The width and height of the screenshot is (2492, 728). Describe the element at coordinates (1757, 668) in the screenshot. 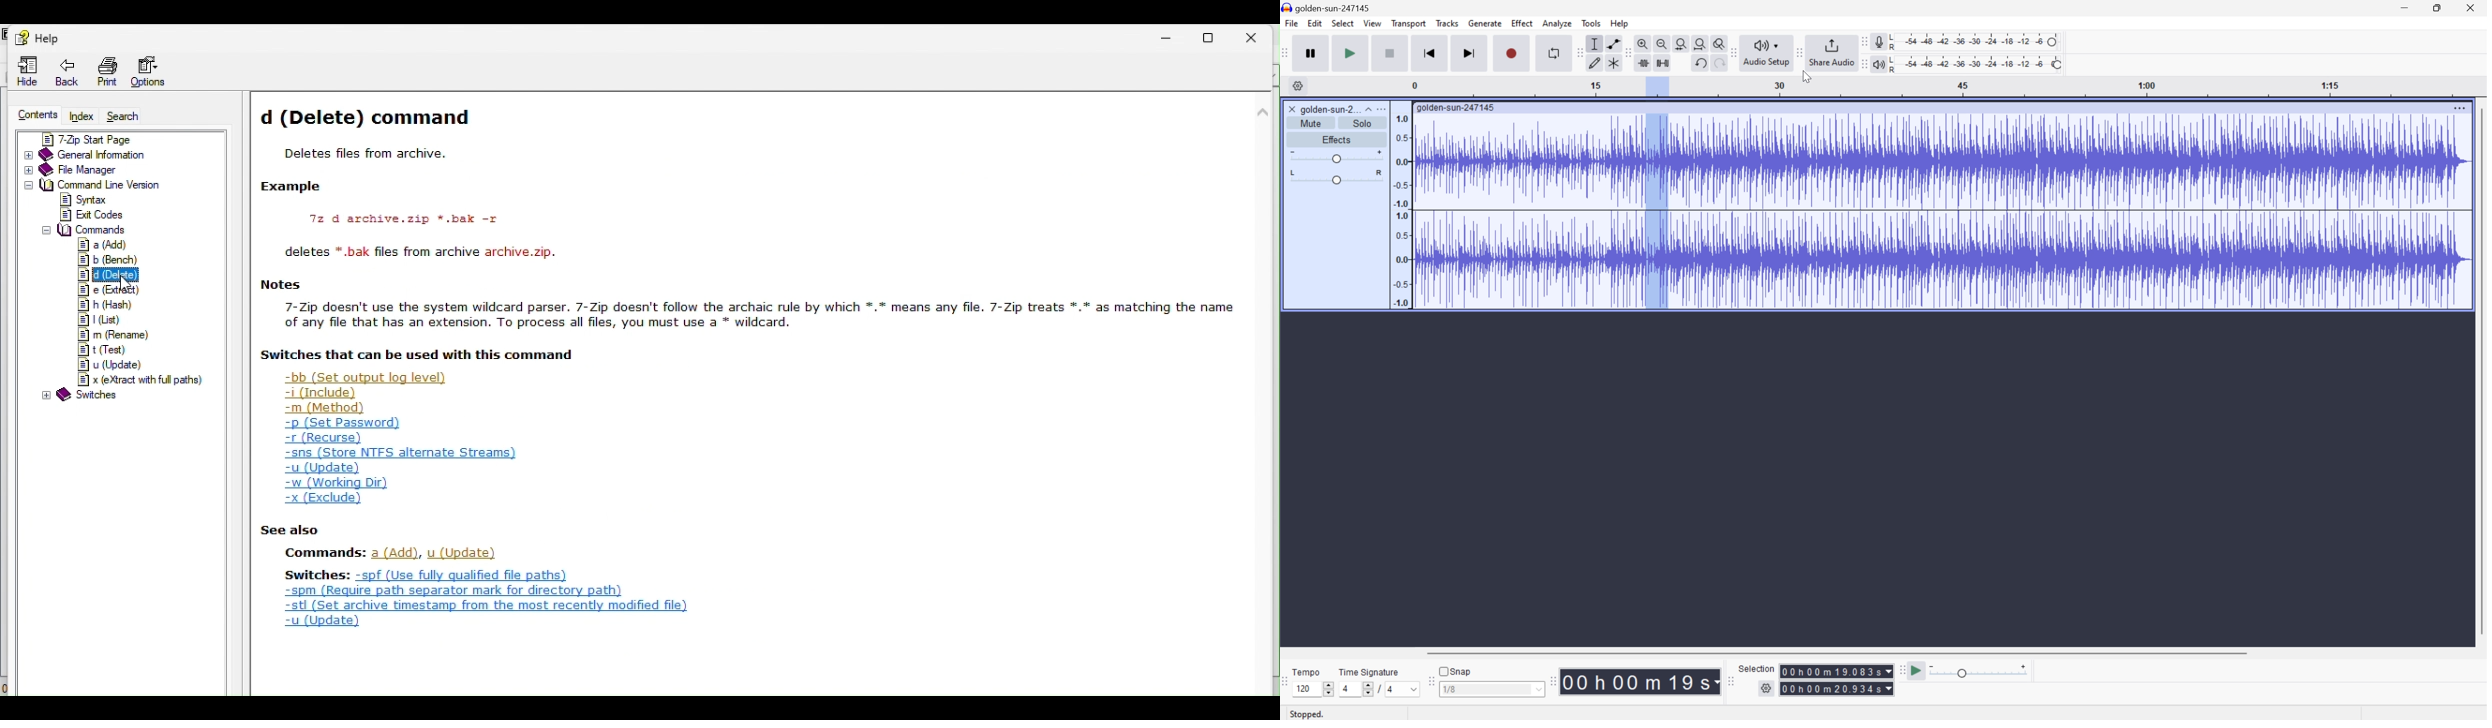

I see `Selection` at that location.